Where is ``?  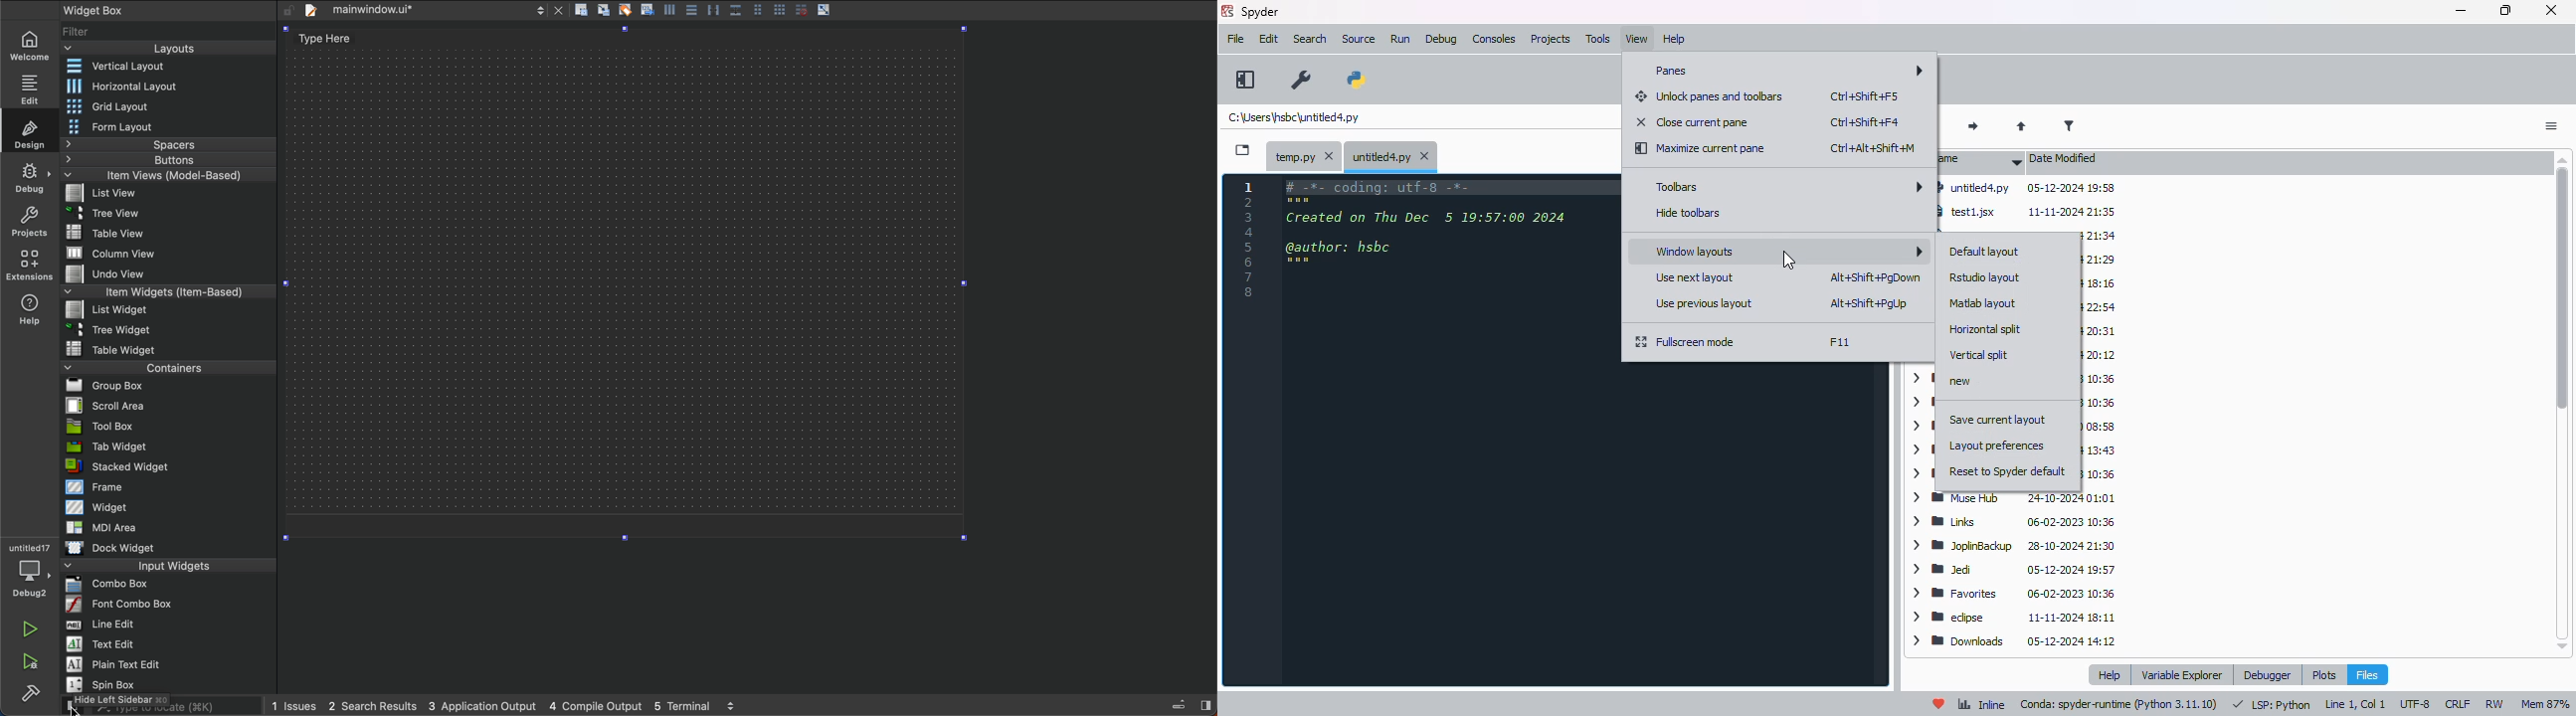
 is located at coordinates (1206, 705).